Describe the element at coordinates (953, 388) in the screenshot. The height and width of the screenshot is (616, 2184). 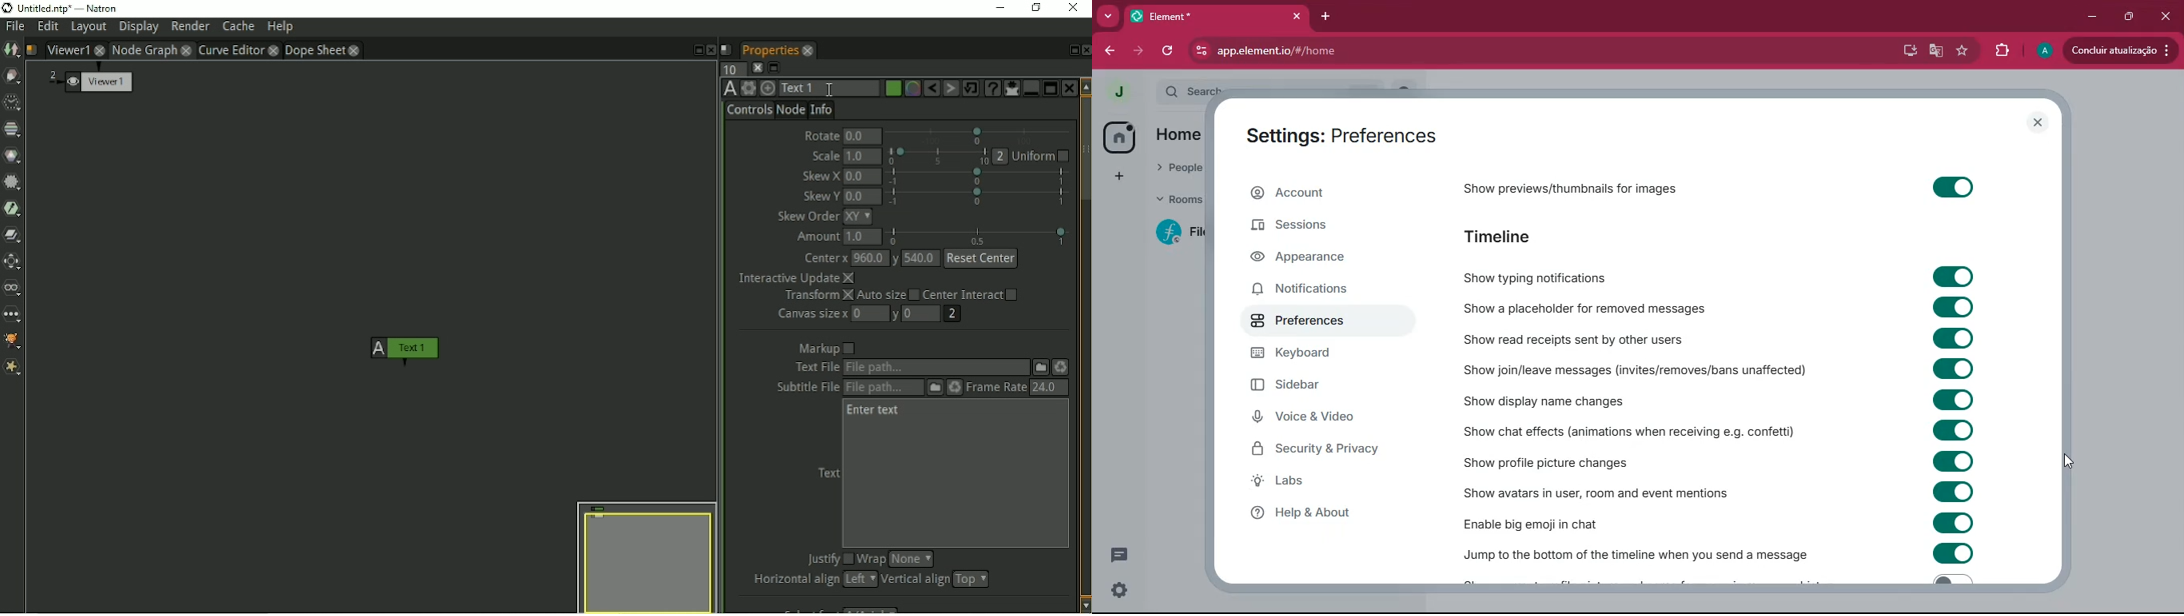
I see `Reload the file` at that location.